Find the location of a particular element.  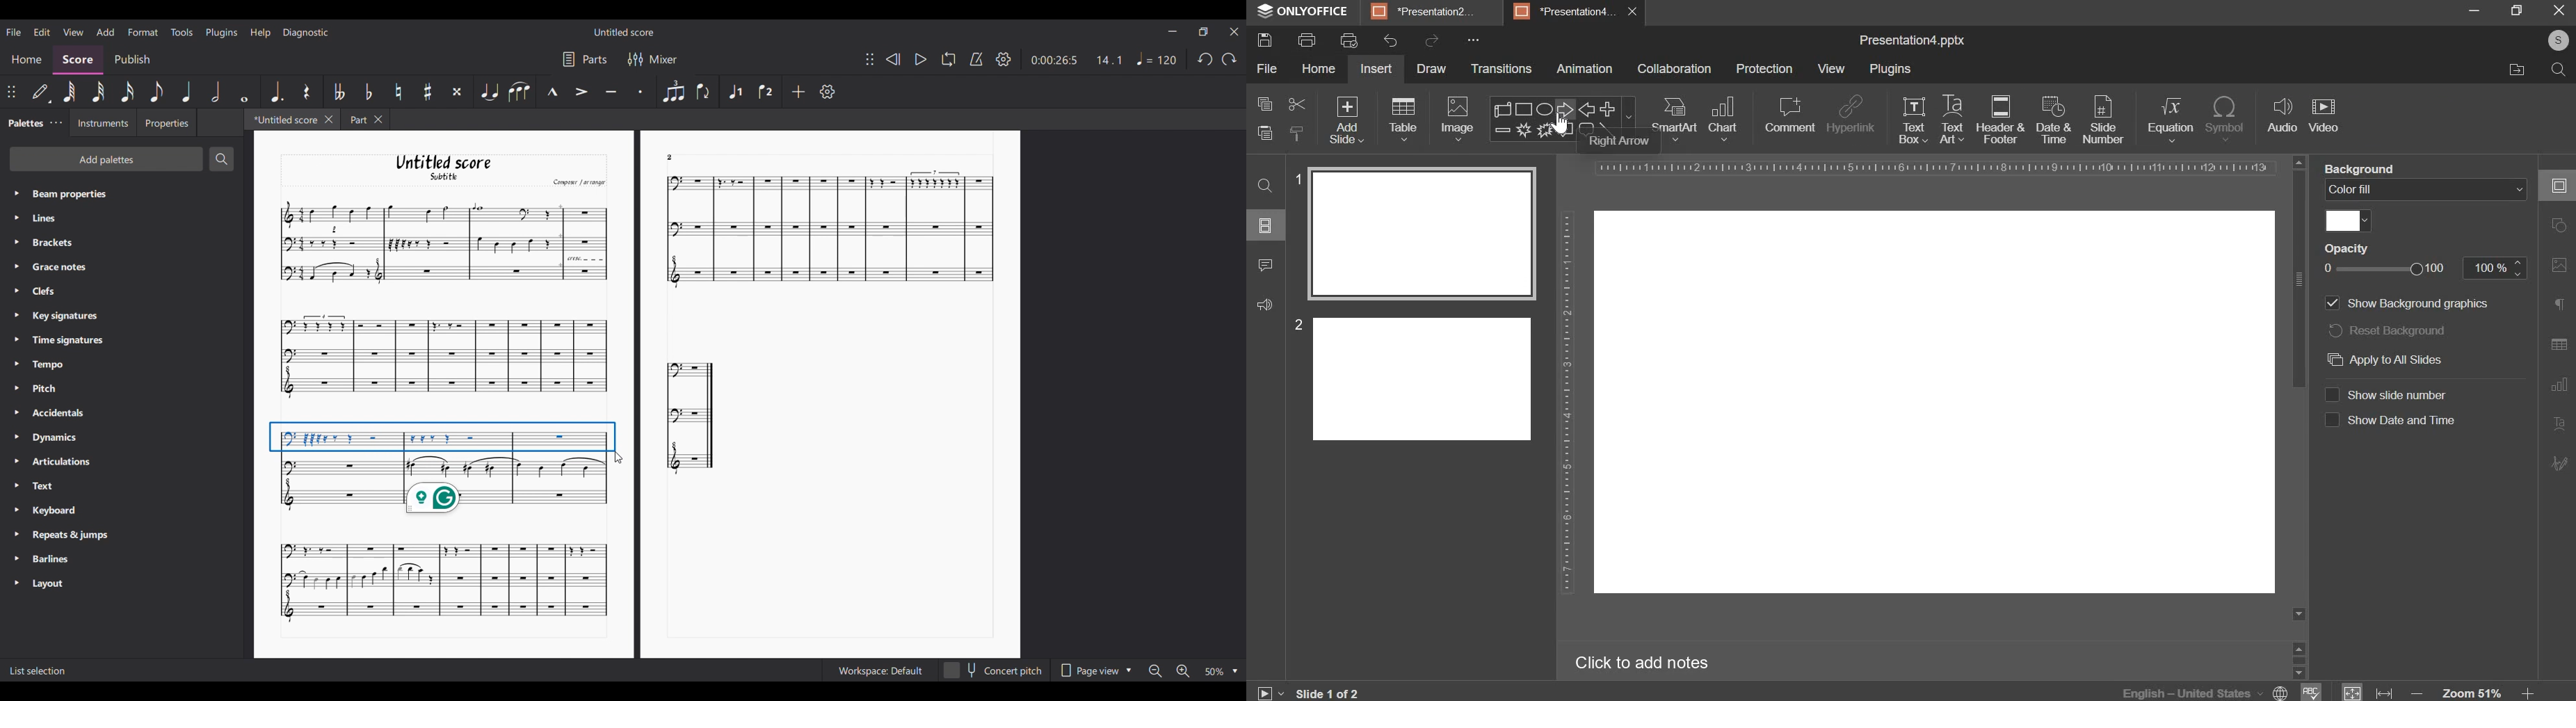

Voice 2 is located at coordinates (766, 92).